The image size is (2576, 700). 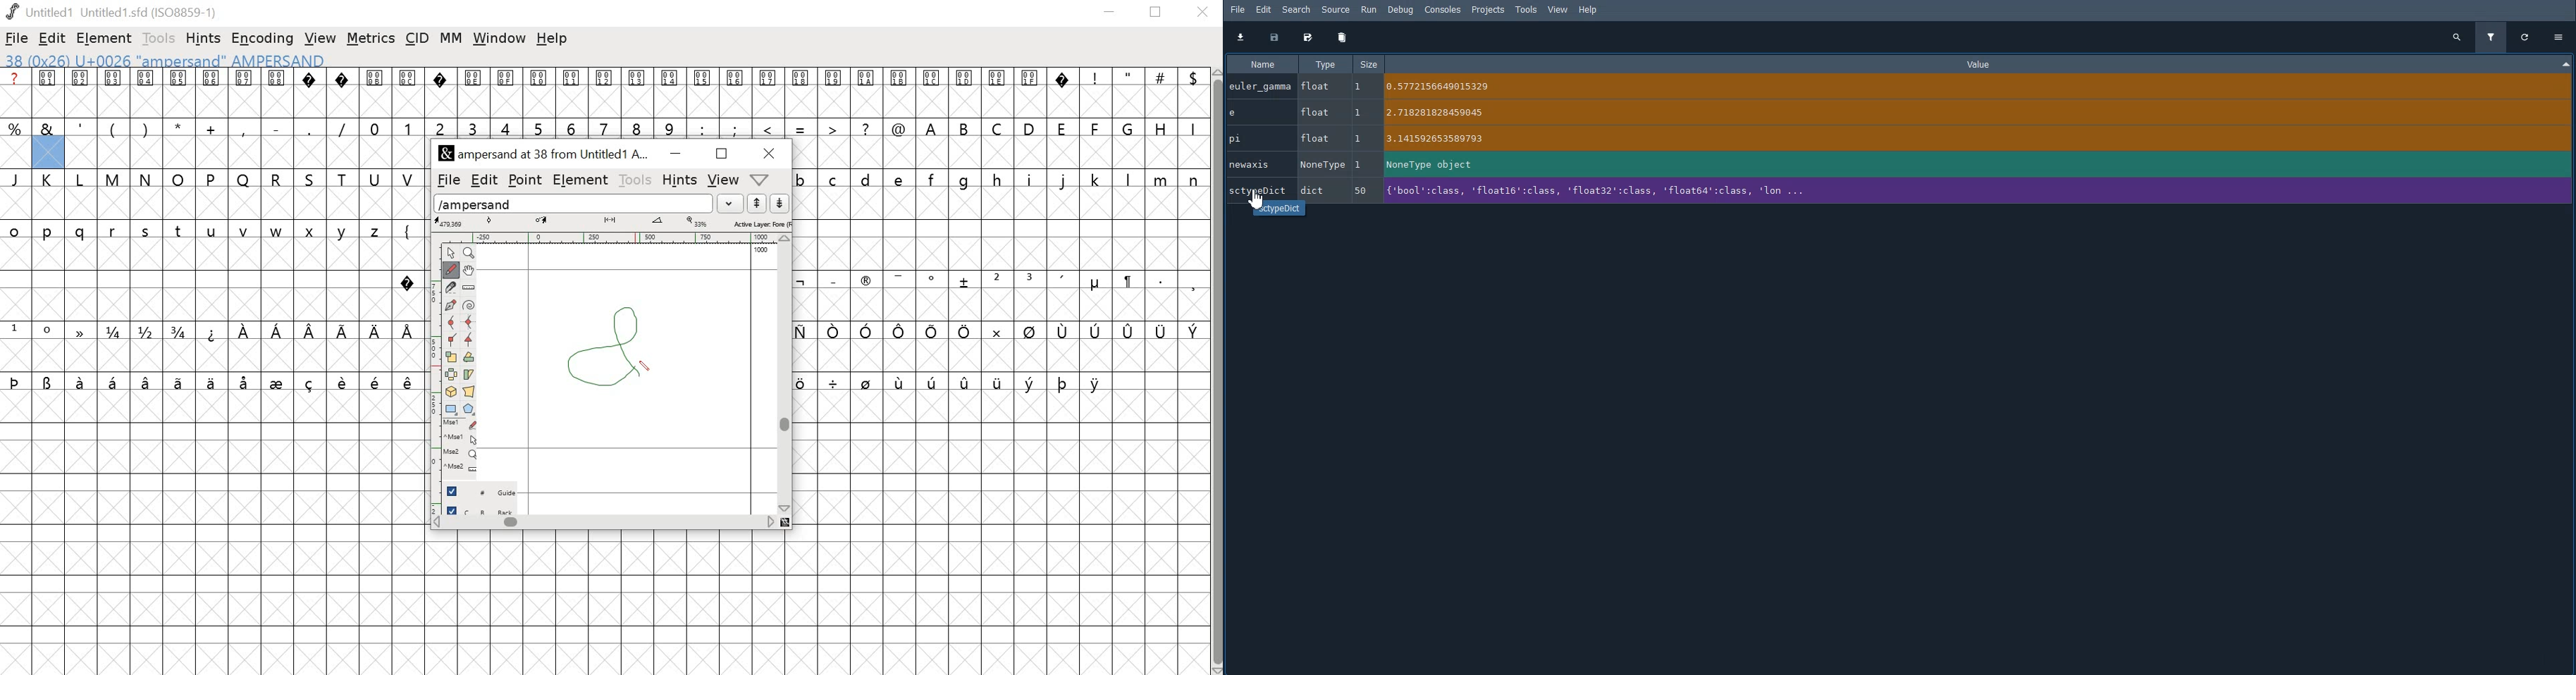 I want to click on Remove all variables, so click(x=1342, y=38).